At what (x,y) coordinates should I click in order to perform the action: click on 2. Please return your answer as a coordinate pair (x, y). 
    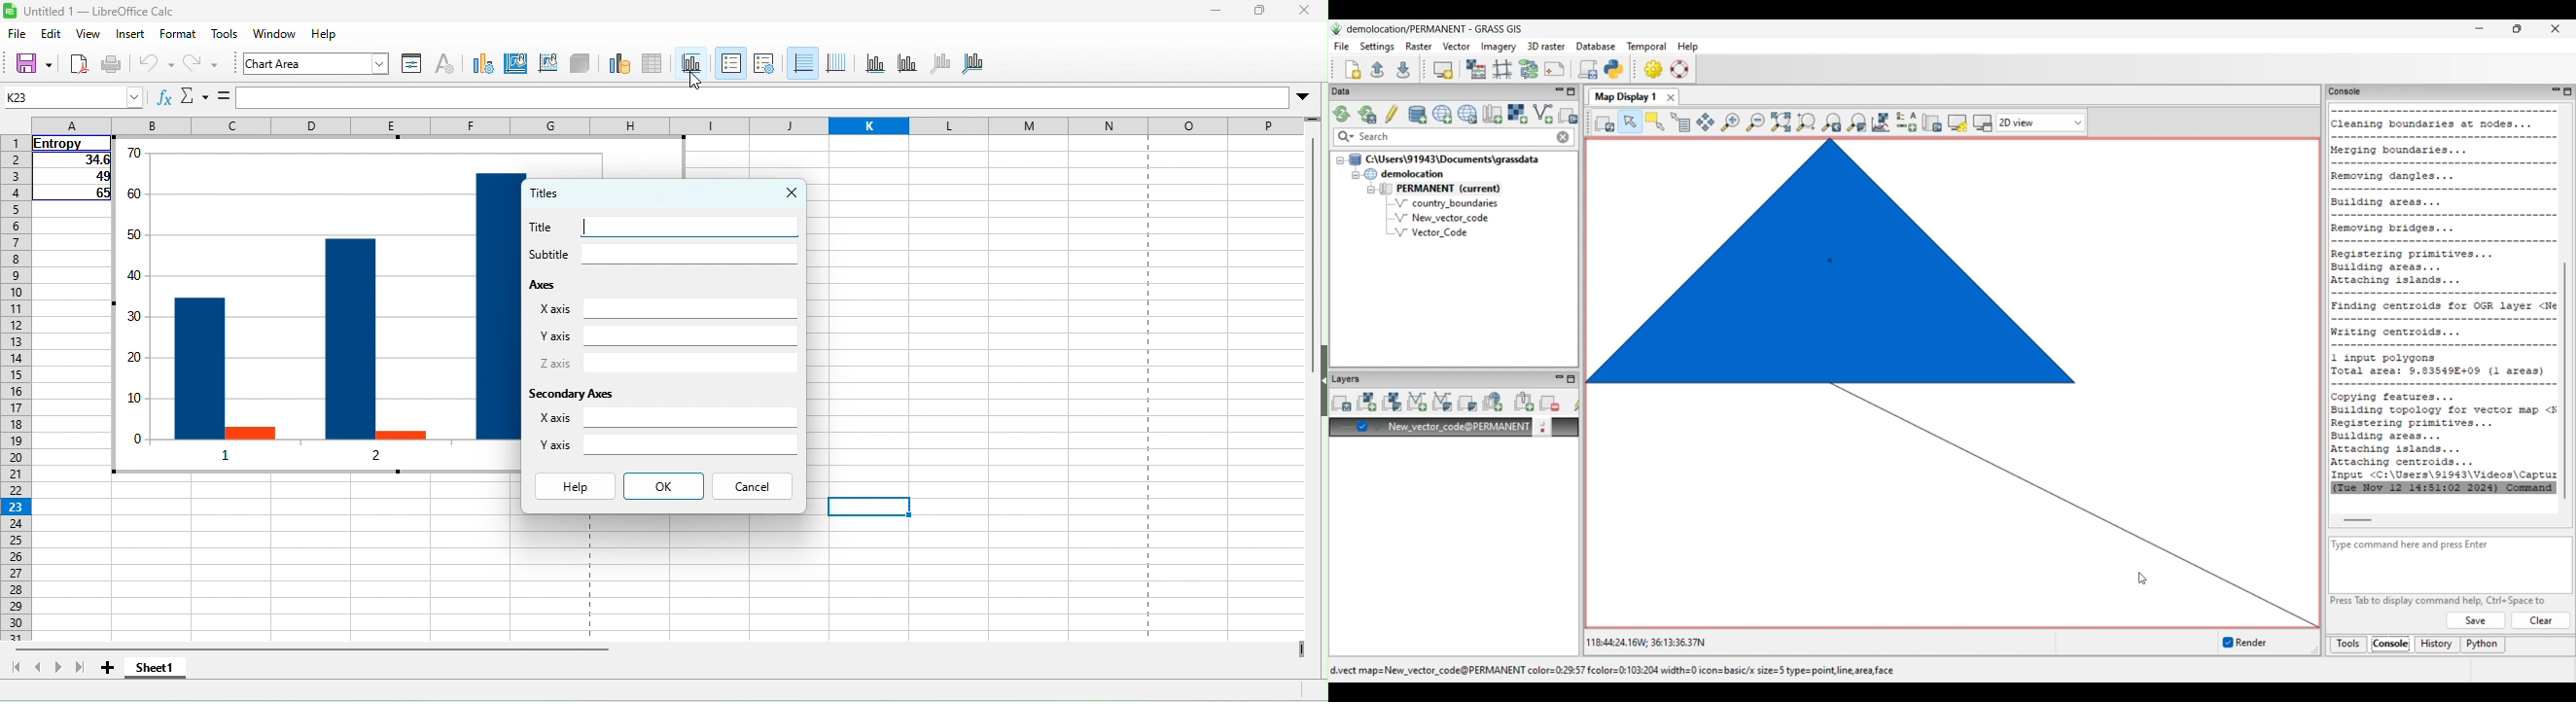
    Looking at the image, I should click on (371, 459).